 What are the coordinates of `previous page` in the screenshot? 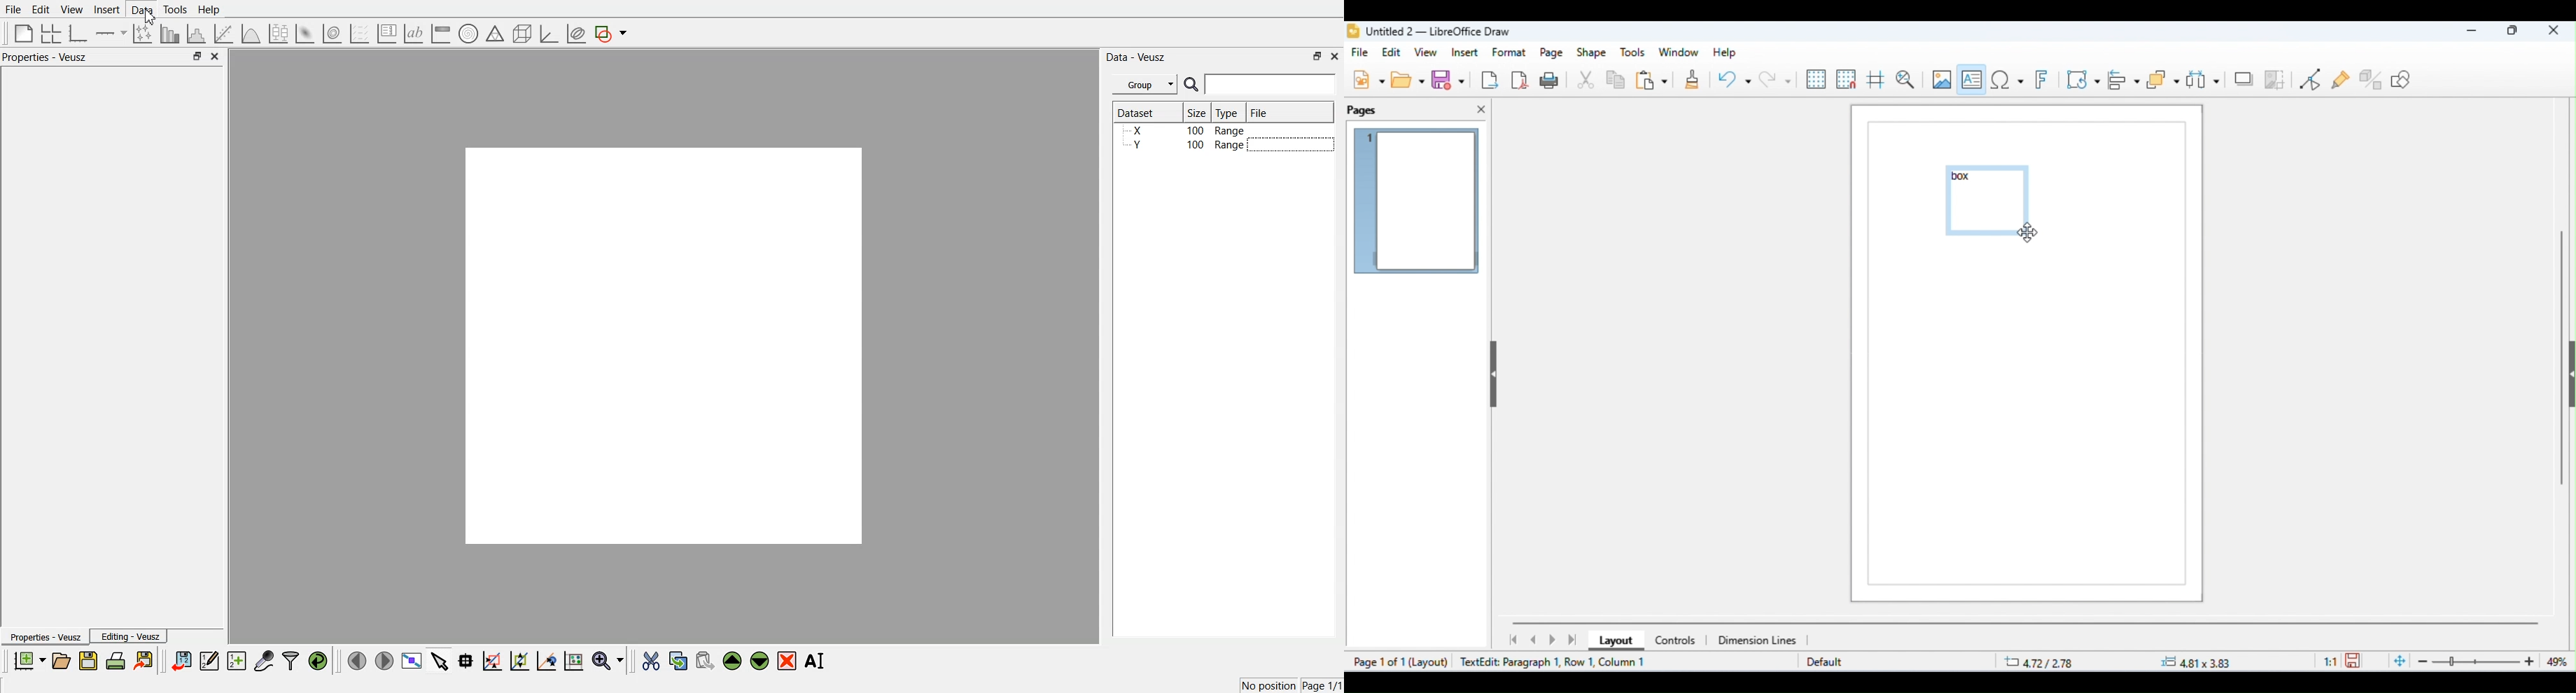 It's located at (1534, 640).